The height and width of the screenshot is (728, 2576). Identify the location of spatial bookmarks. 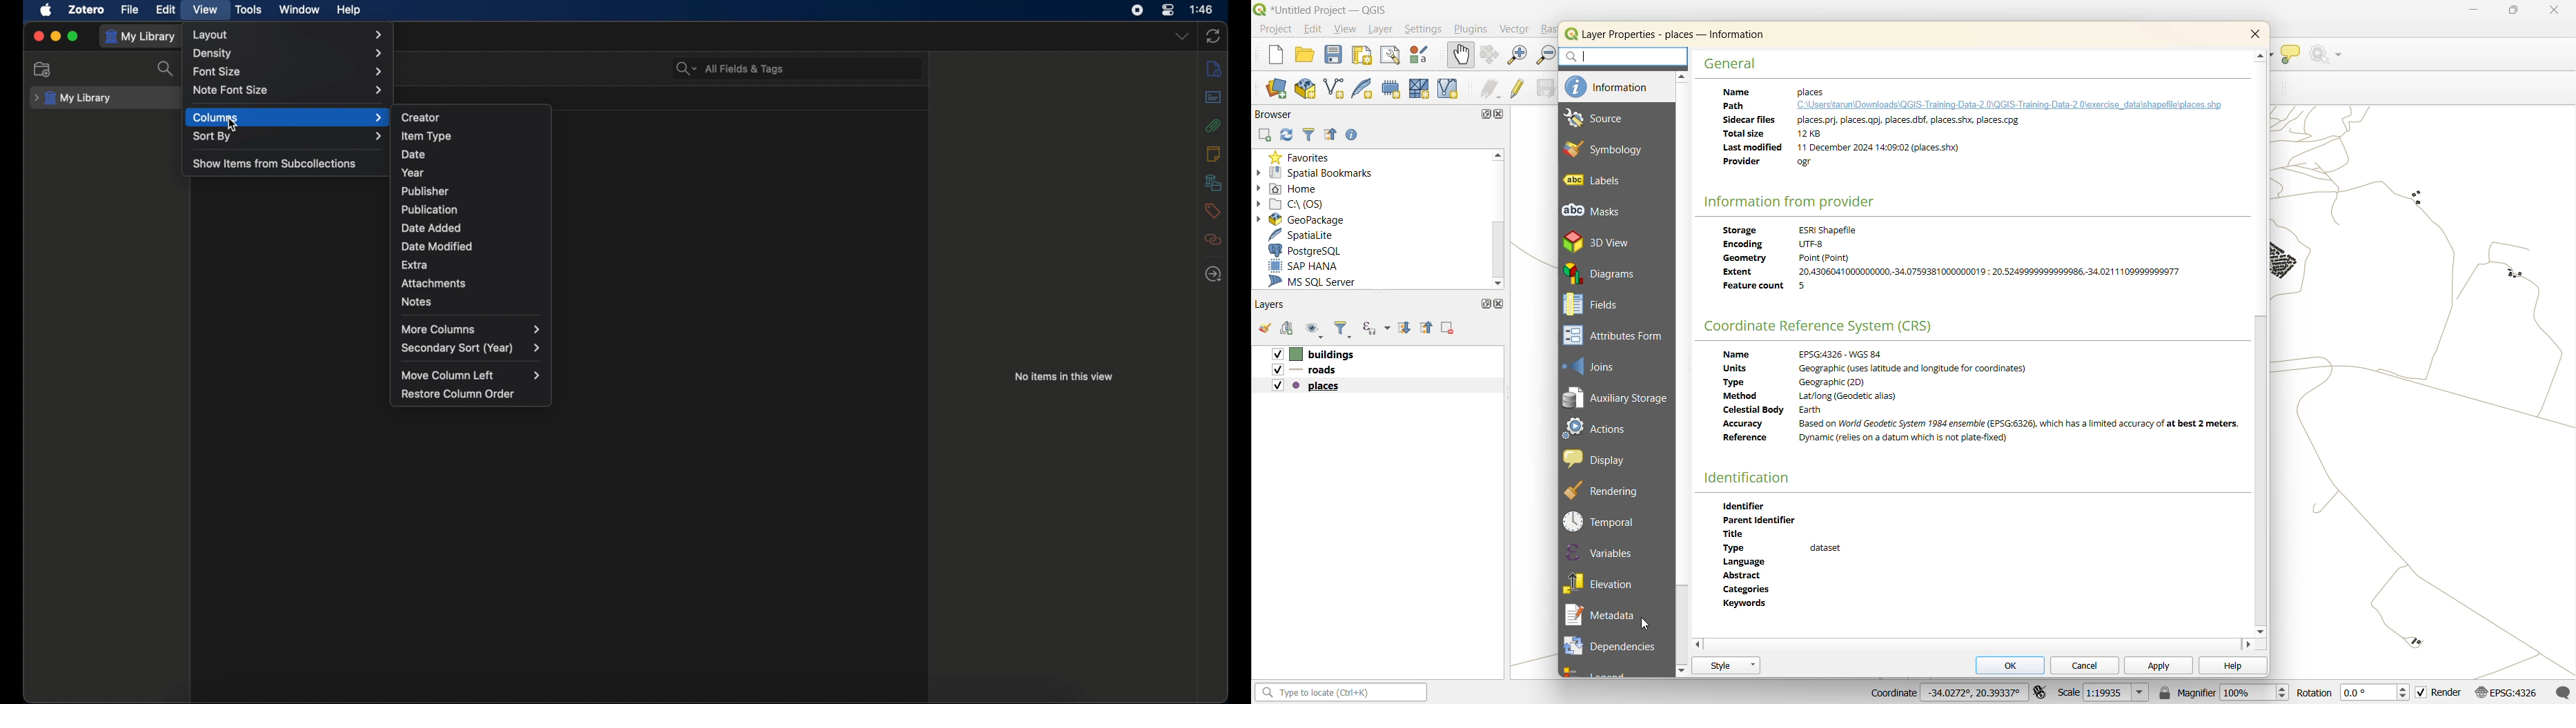
(1322, 173).